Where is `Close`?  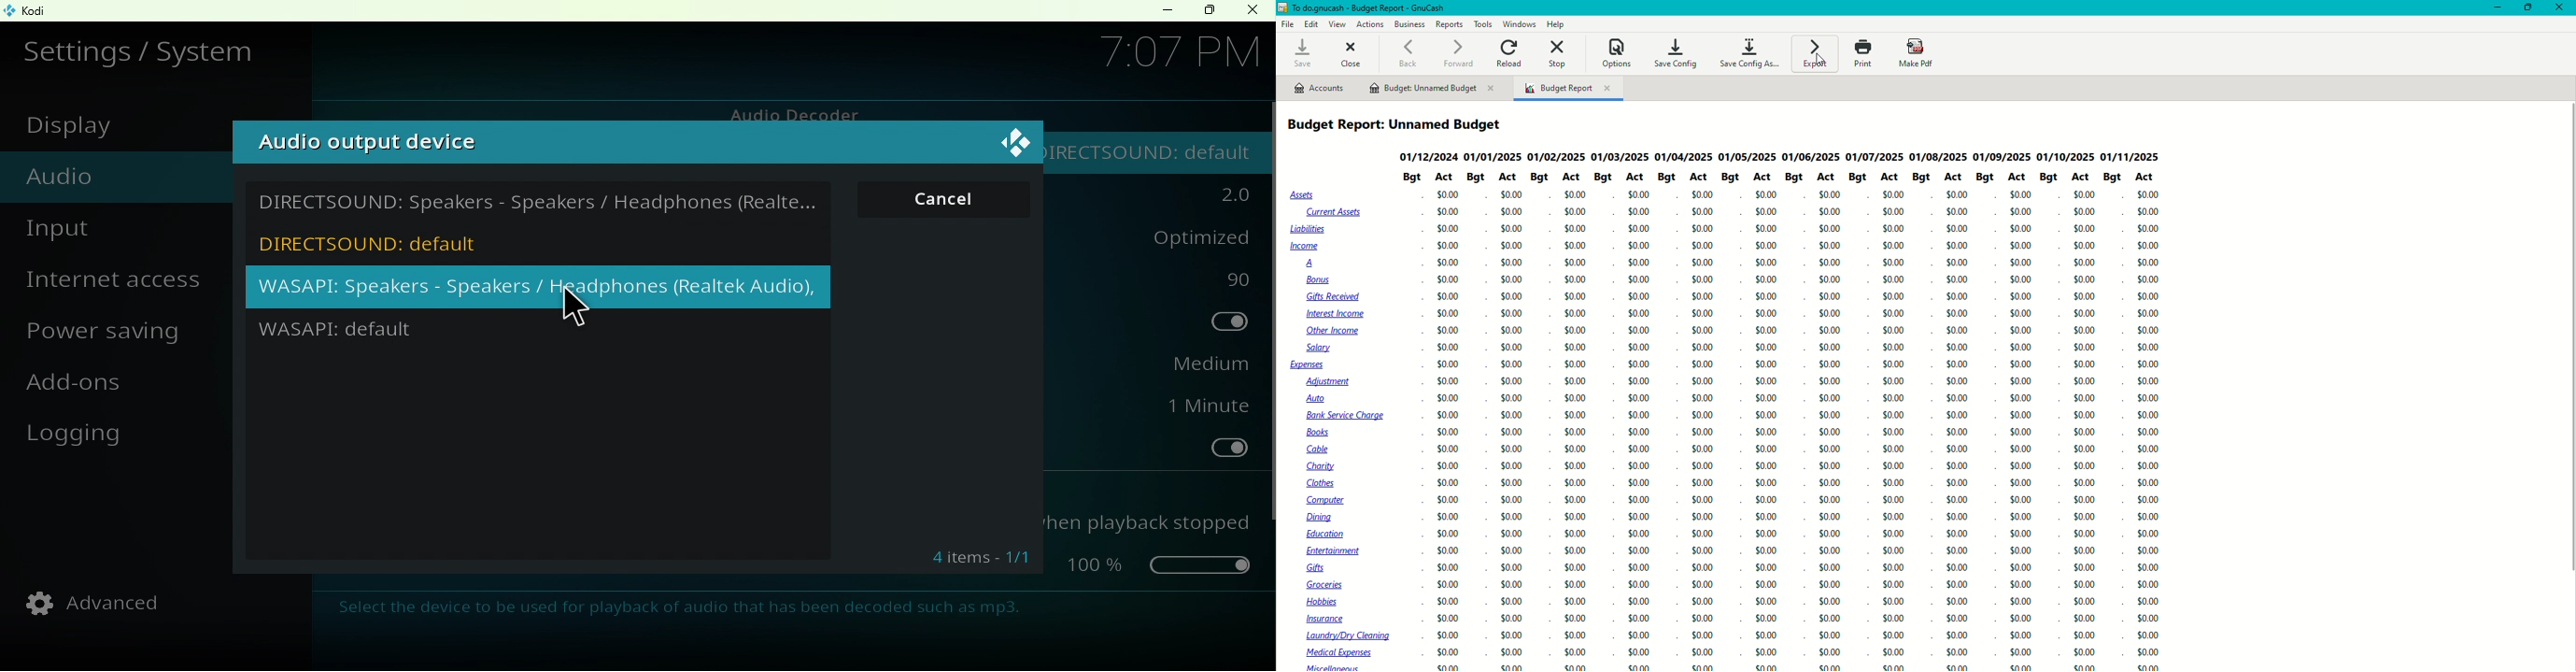 Close is located at coordinates (1013, 142).